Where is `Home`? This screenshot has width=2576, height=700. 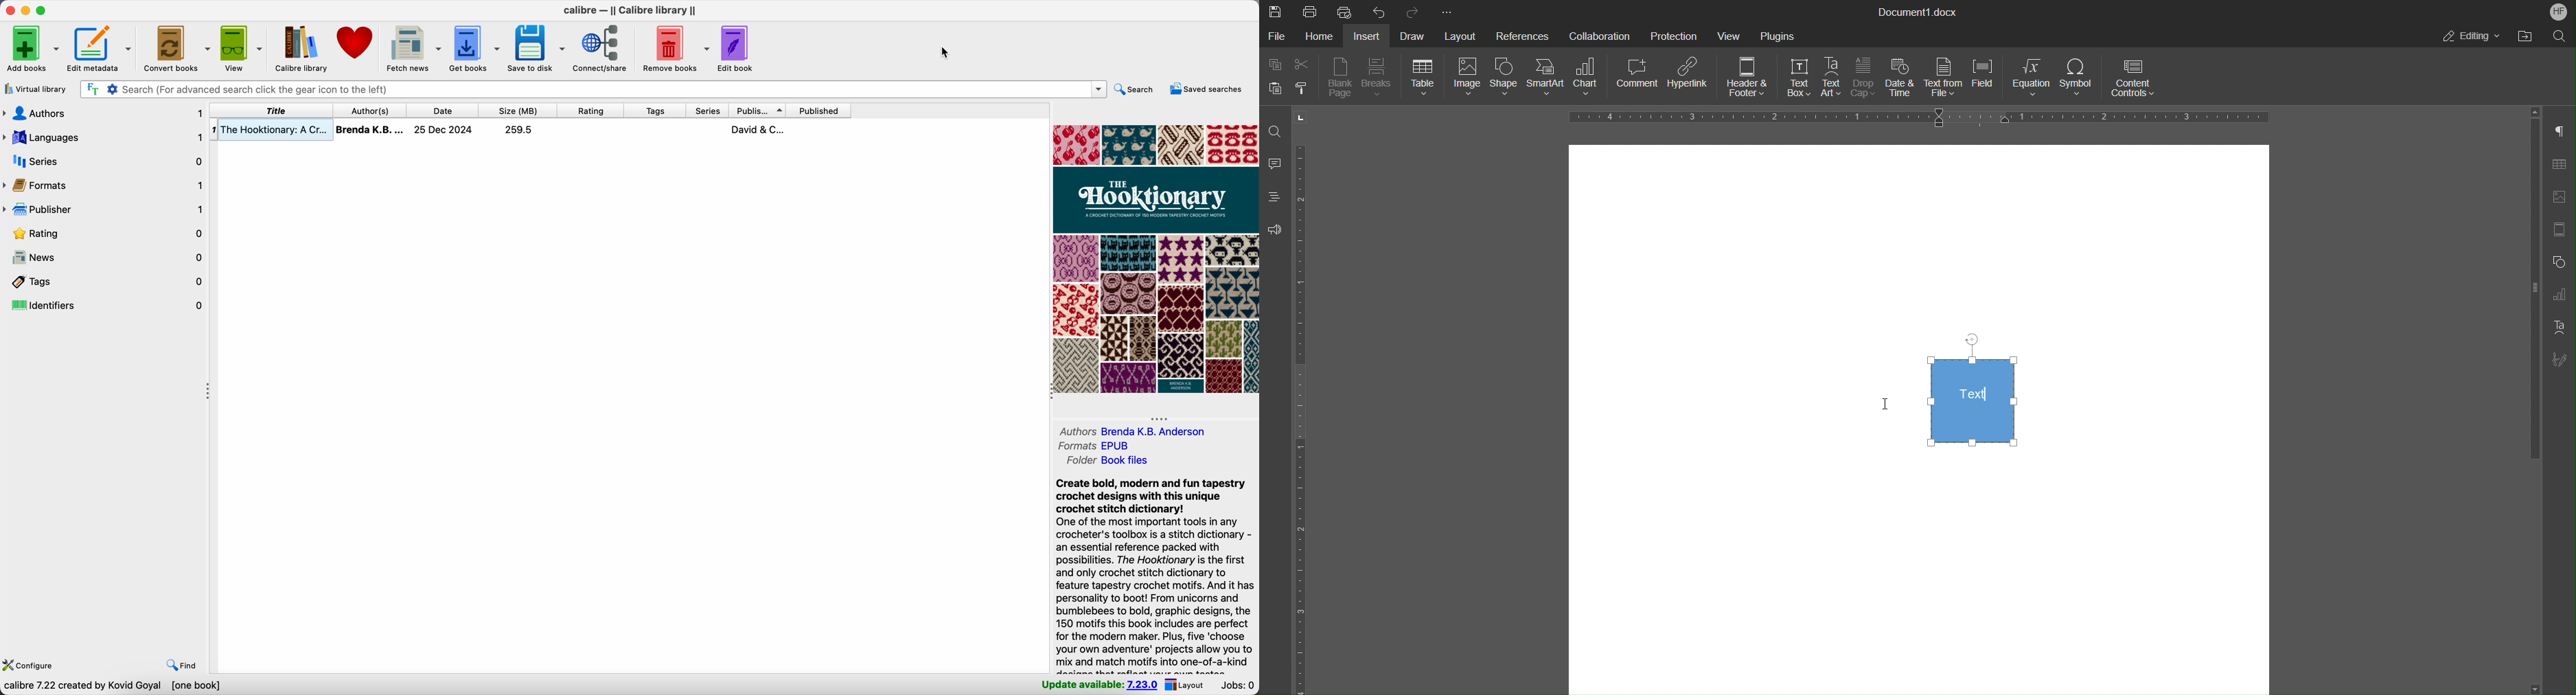
Home is located at coordinates (1322, 36).